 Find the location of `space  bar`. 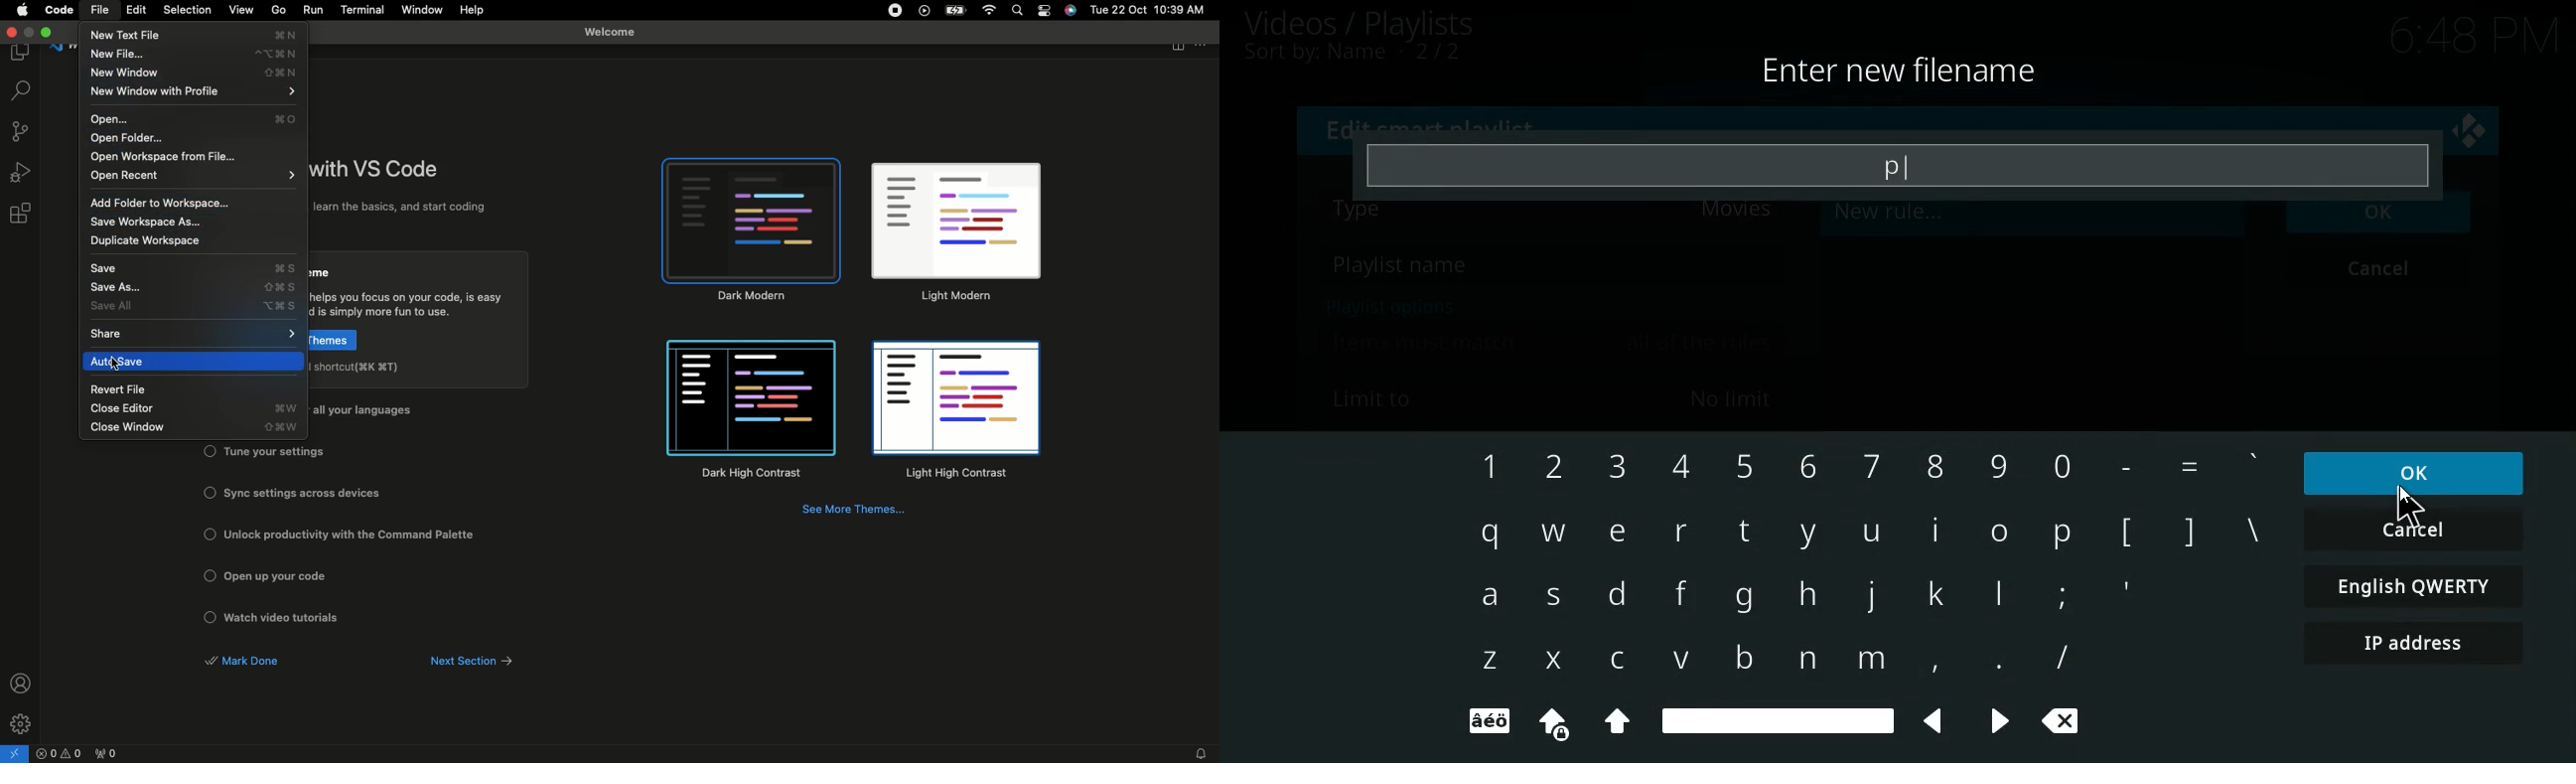

space  bar is located at coordinates (1778, 718).